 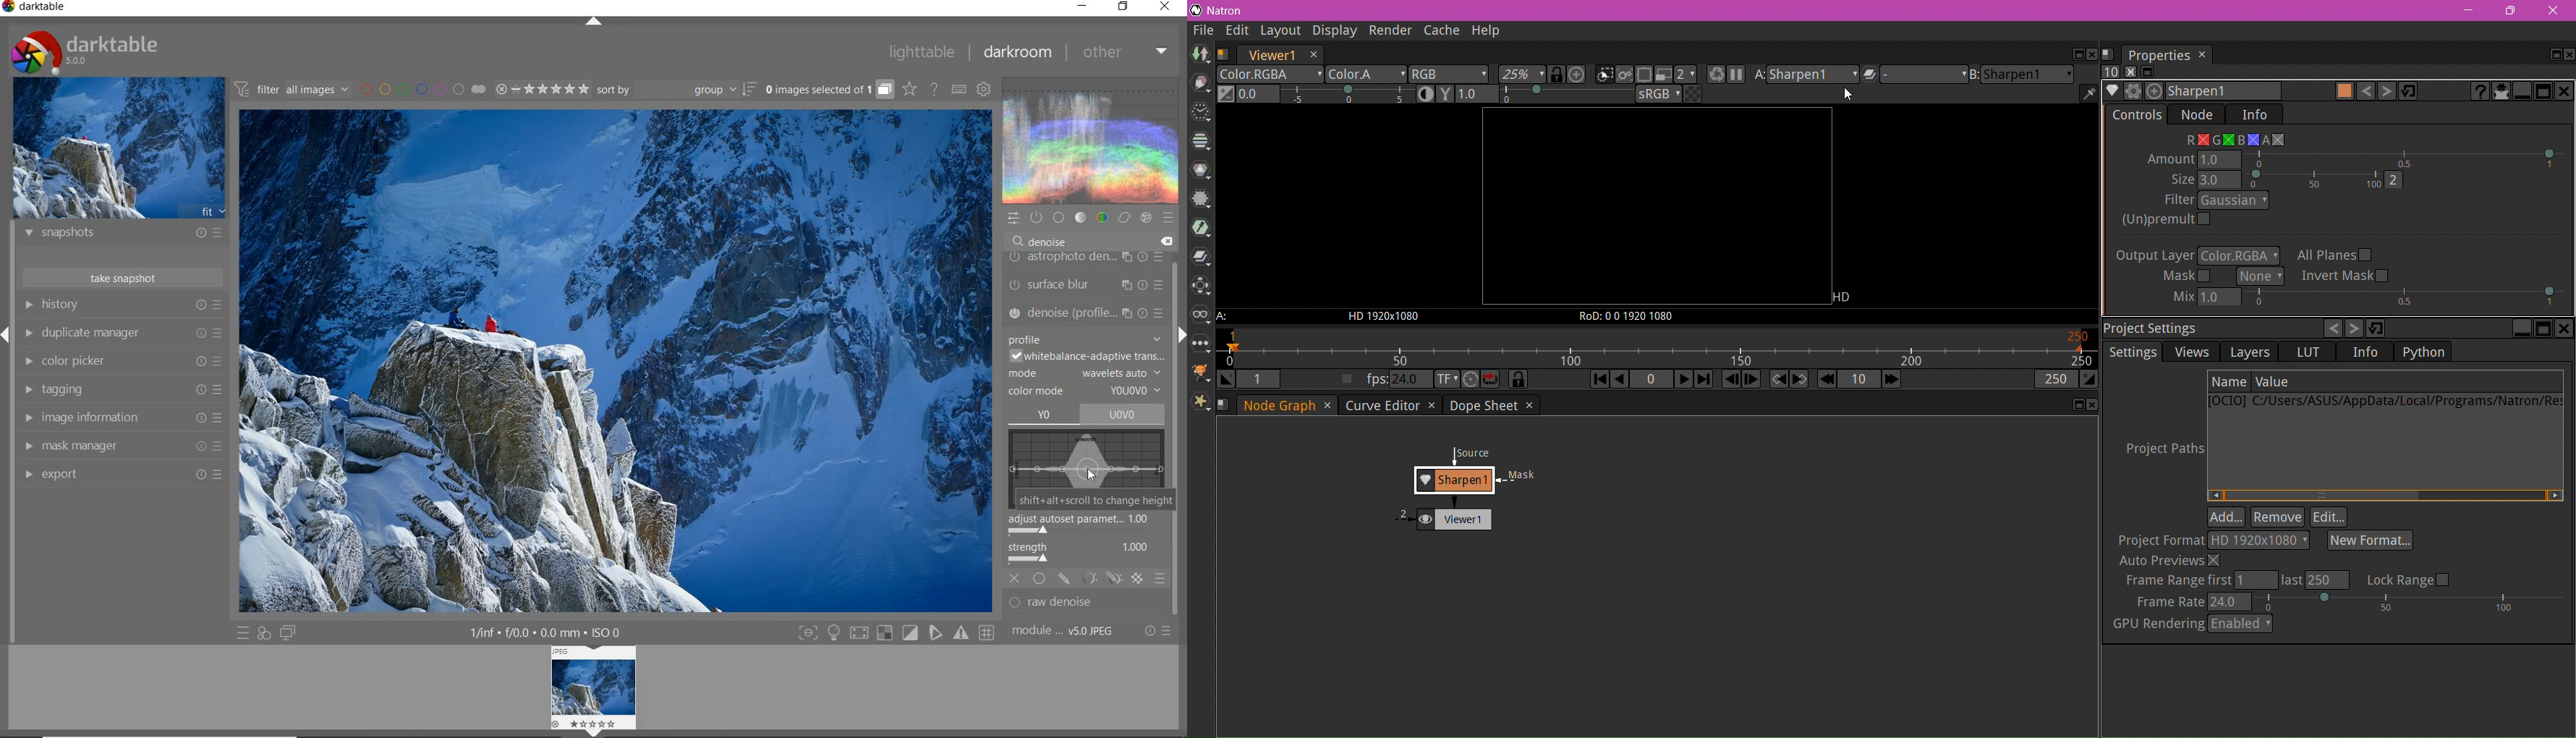 What do you see at coordinates (423, 88) in the screenshot?
I see `filter images by color labels` at bounding box center [423, 88].